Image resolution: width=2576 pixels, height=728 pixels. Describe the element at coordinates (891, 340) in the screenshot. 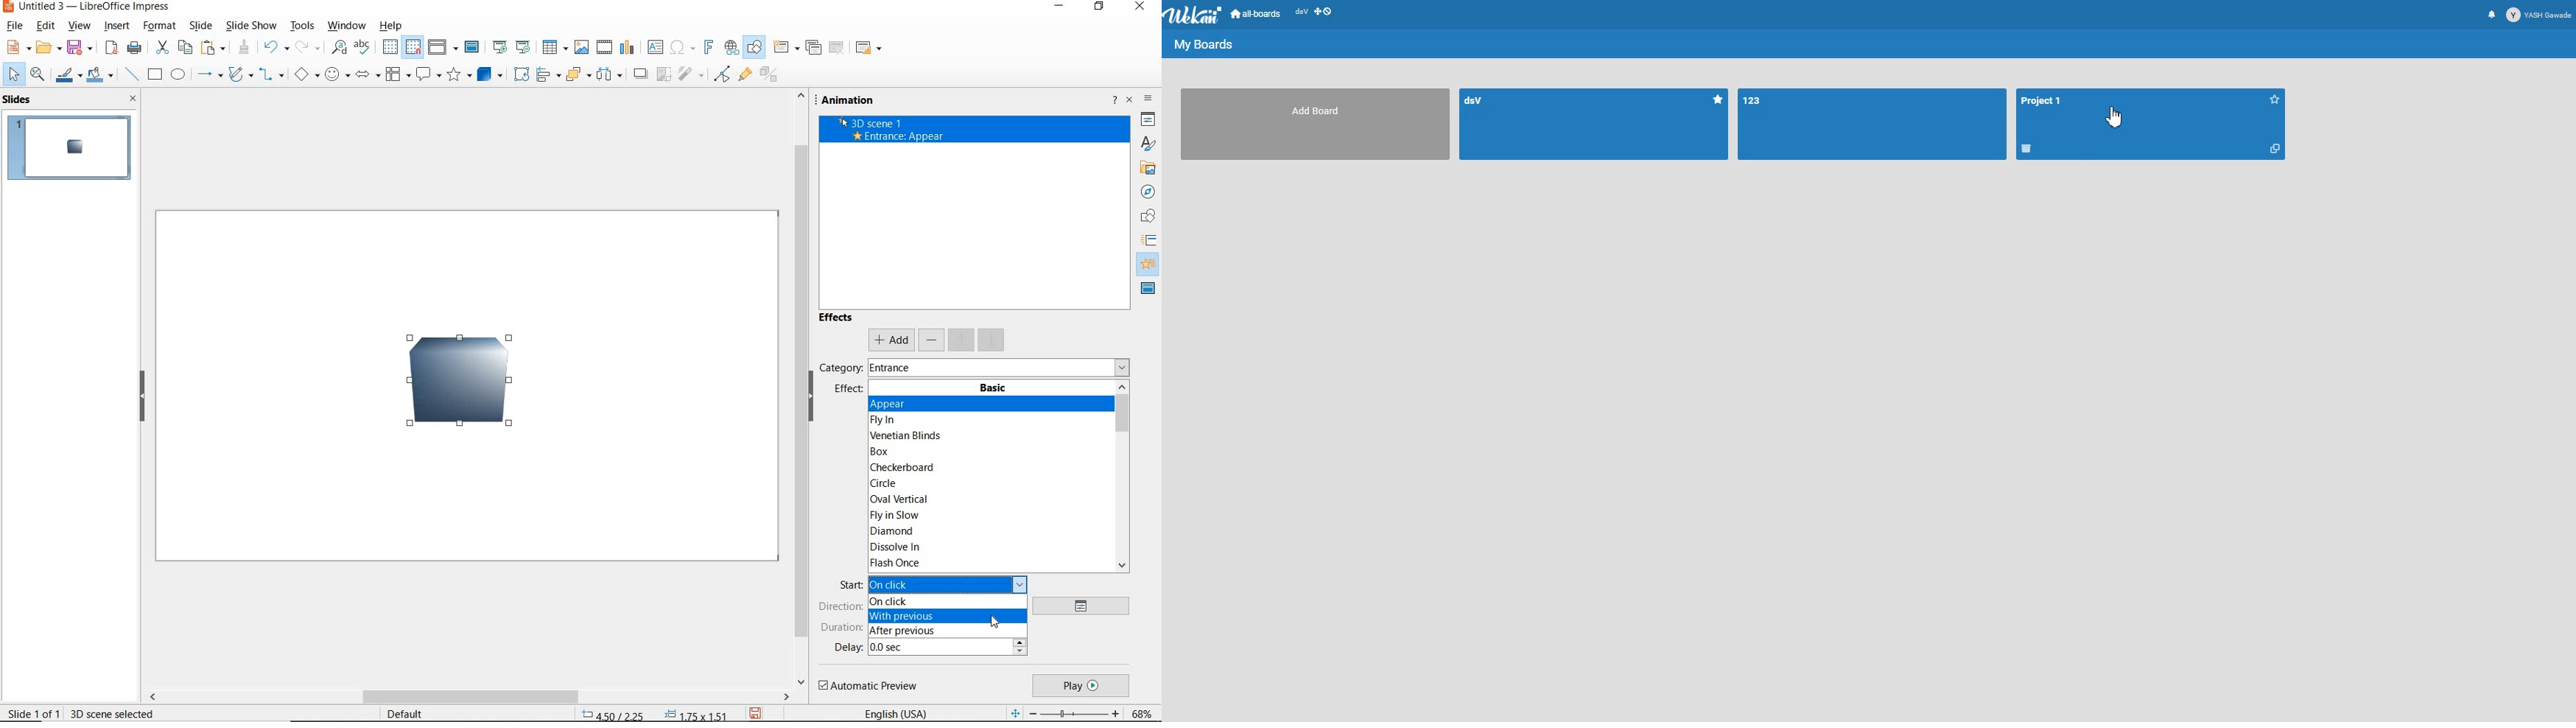

I see `add` at that location.